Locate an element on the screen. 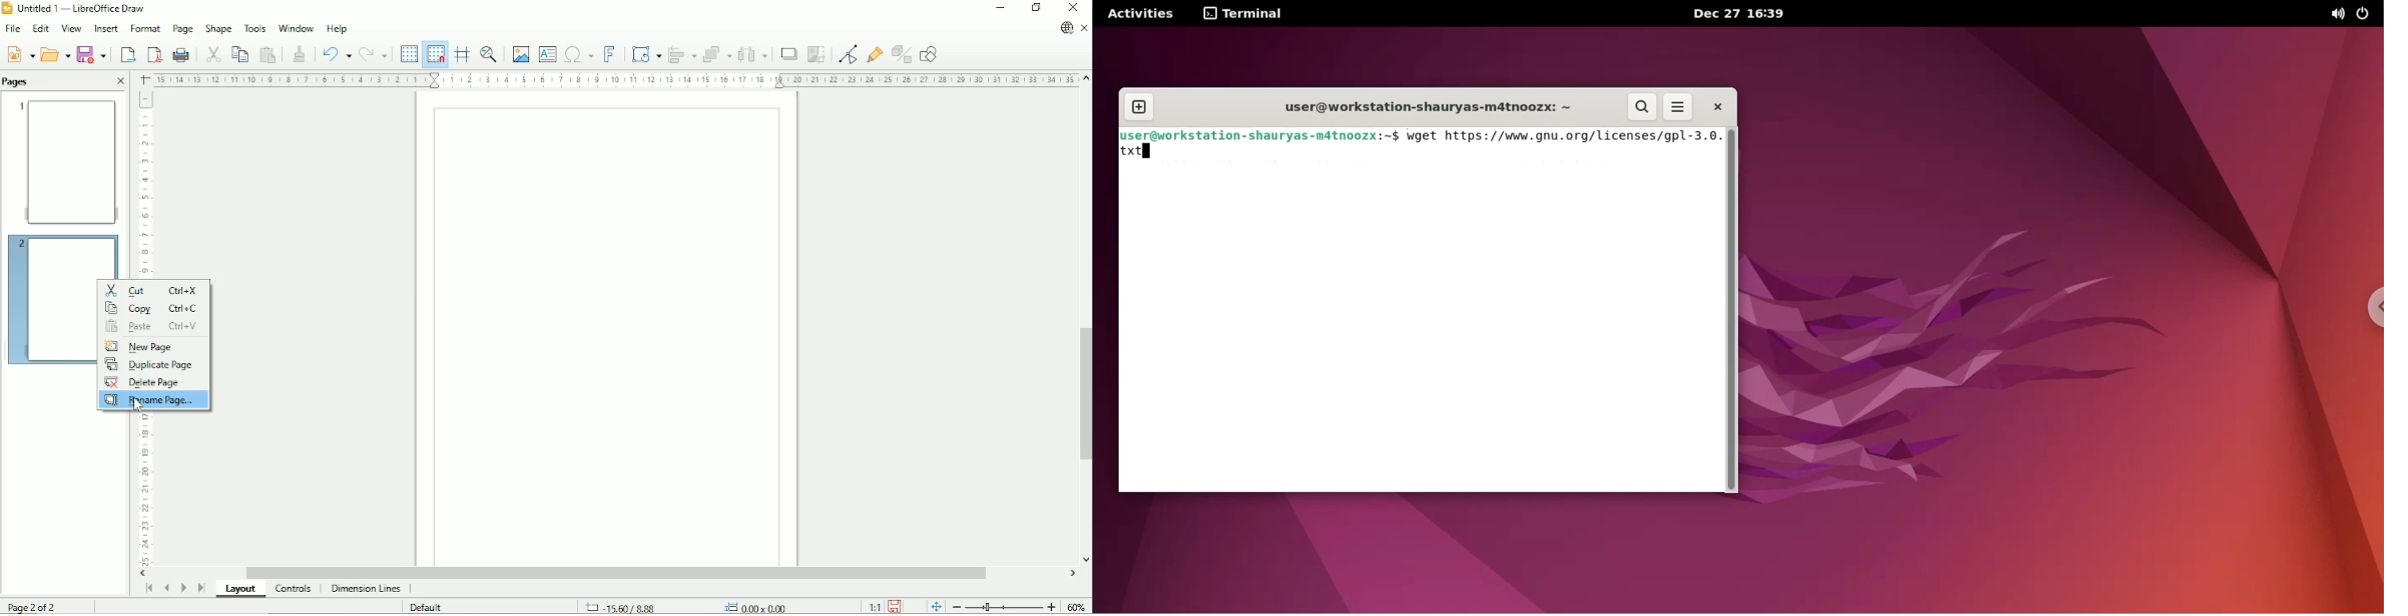  Clone formatting is located at coordinates (299, 52).